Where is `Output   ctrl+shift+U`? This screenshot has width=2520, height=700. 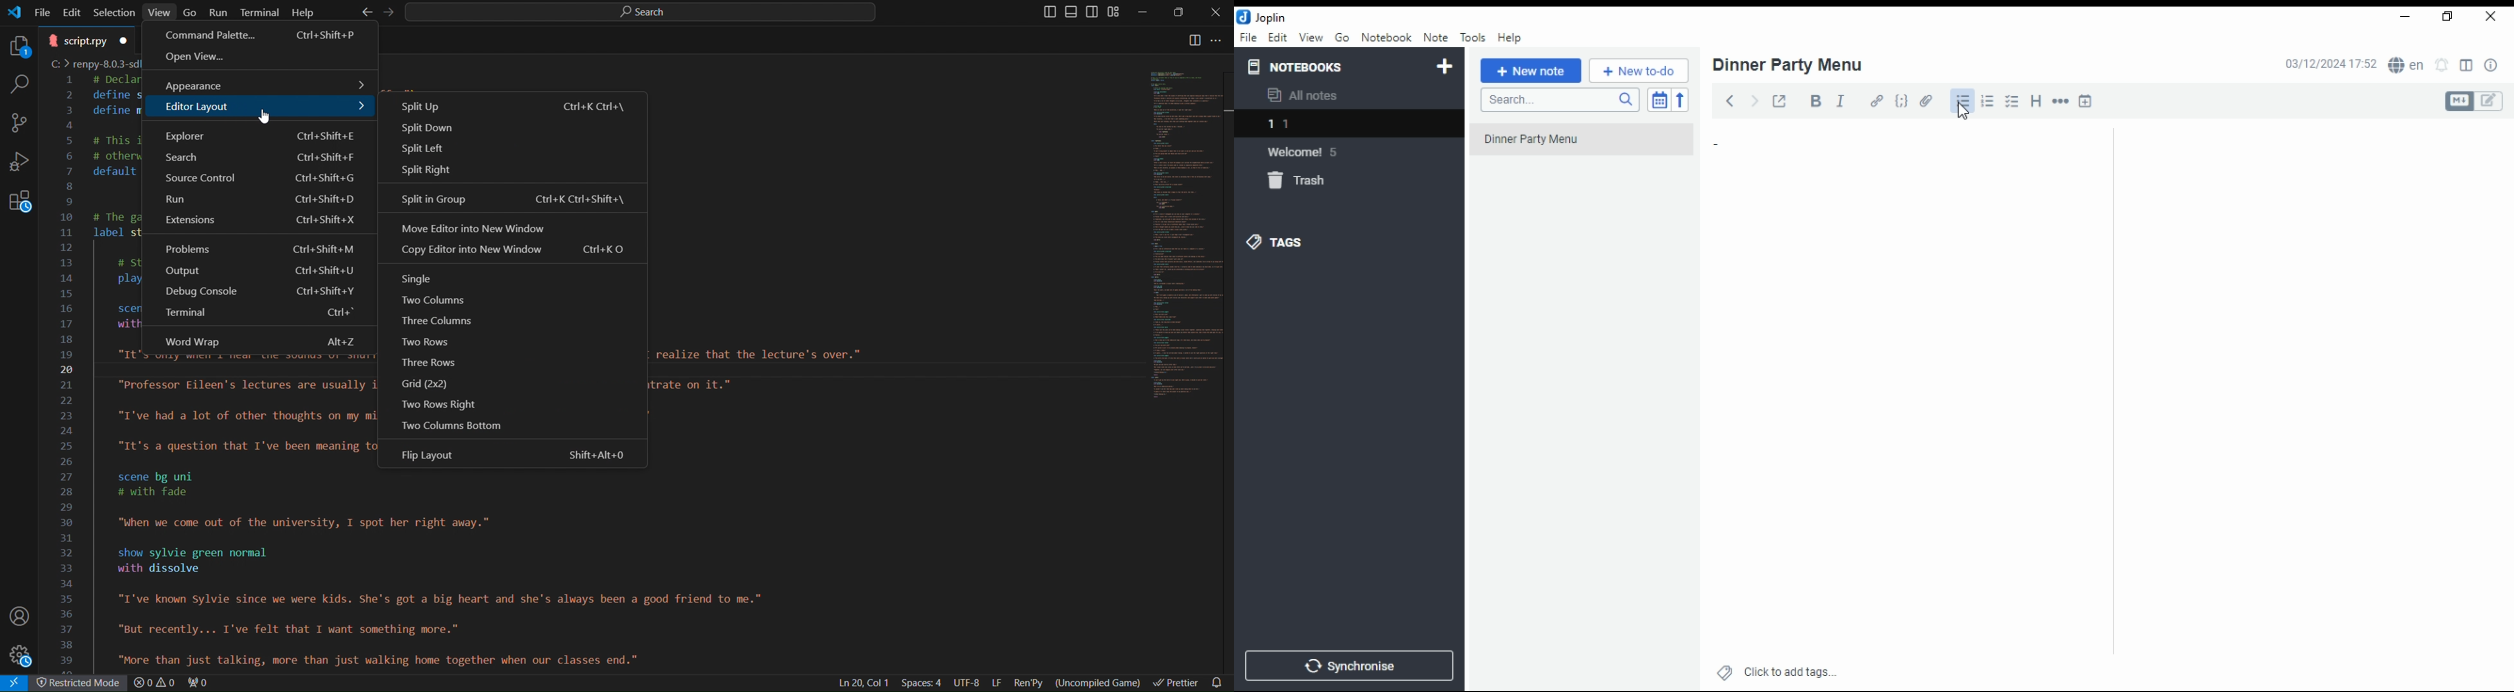
Output   ctrl+shift+U is located at coordinates (259, 273).